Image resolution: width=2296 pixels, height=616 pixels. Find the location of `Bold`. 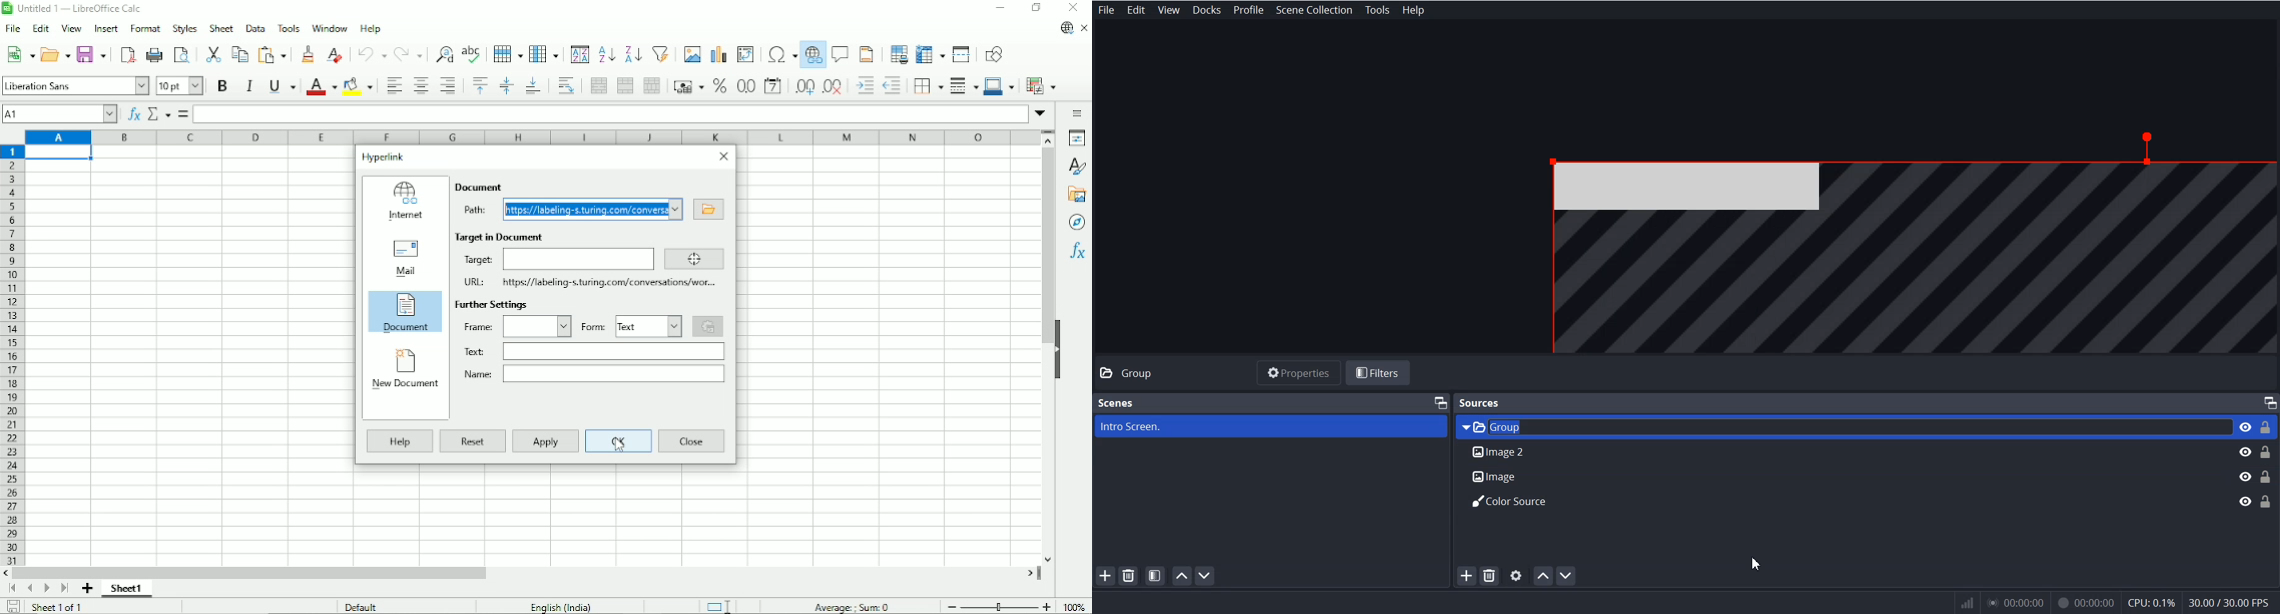

Bold is located at coordinates (222, 86).